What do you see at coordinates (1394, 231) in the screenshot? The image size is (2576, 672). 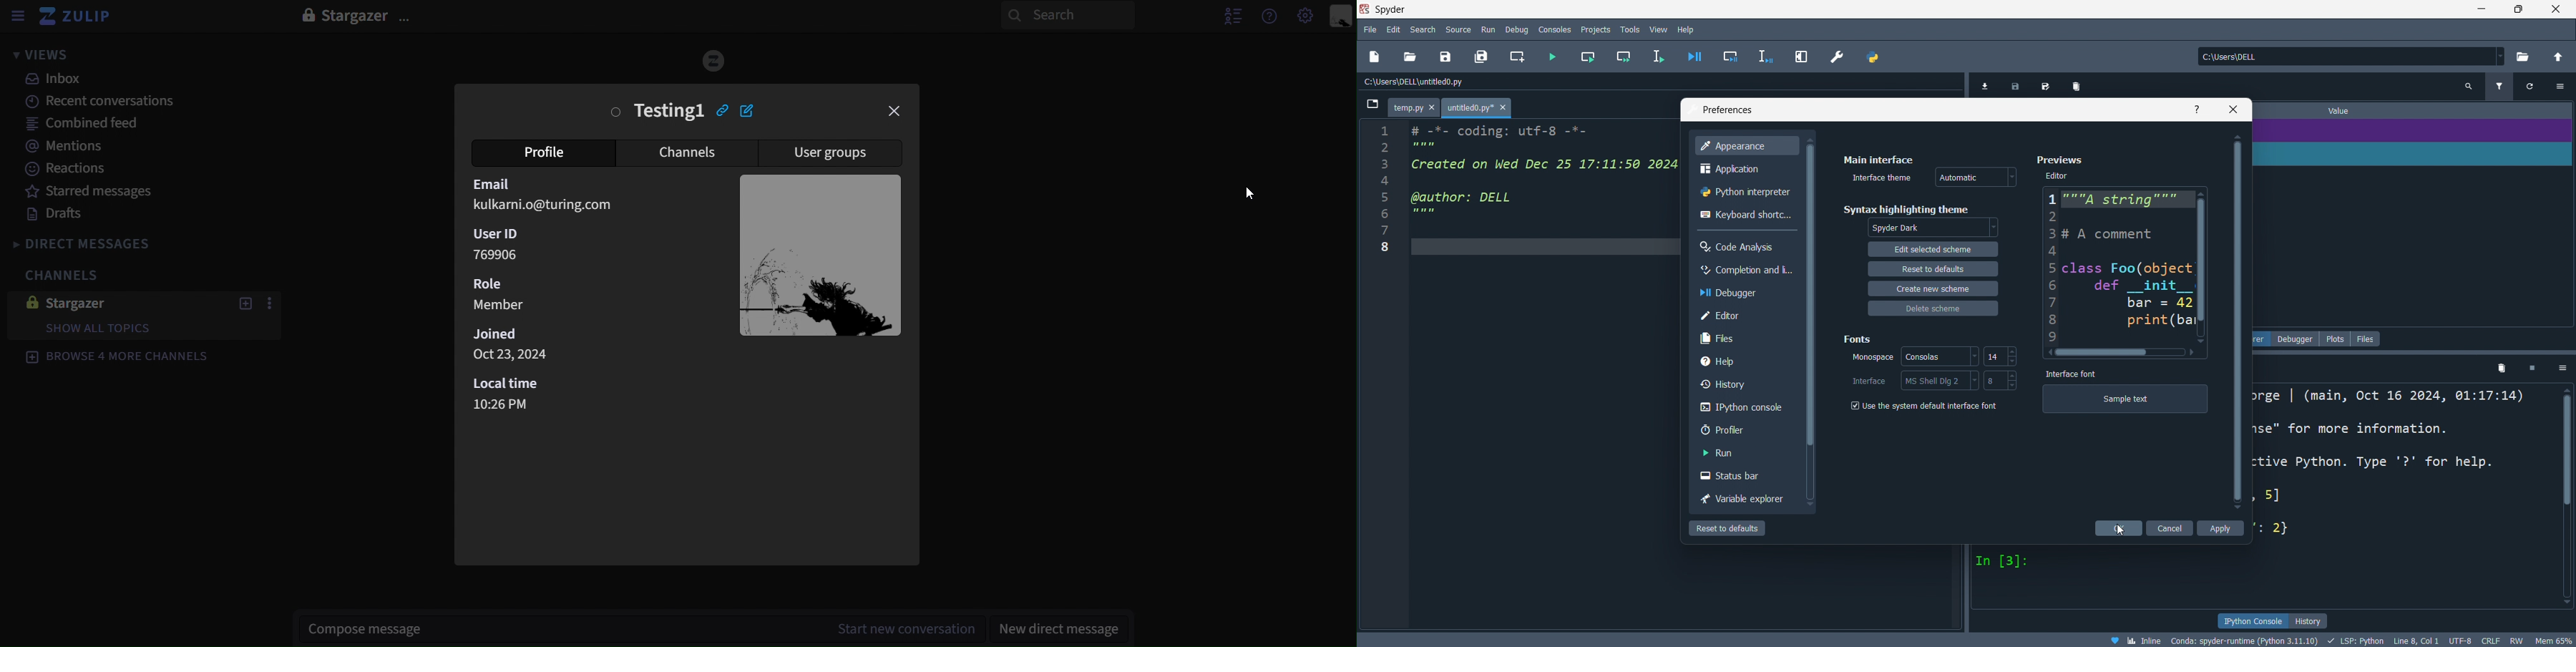 I see `7` at bounding box center [1394, 231].